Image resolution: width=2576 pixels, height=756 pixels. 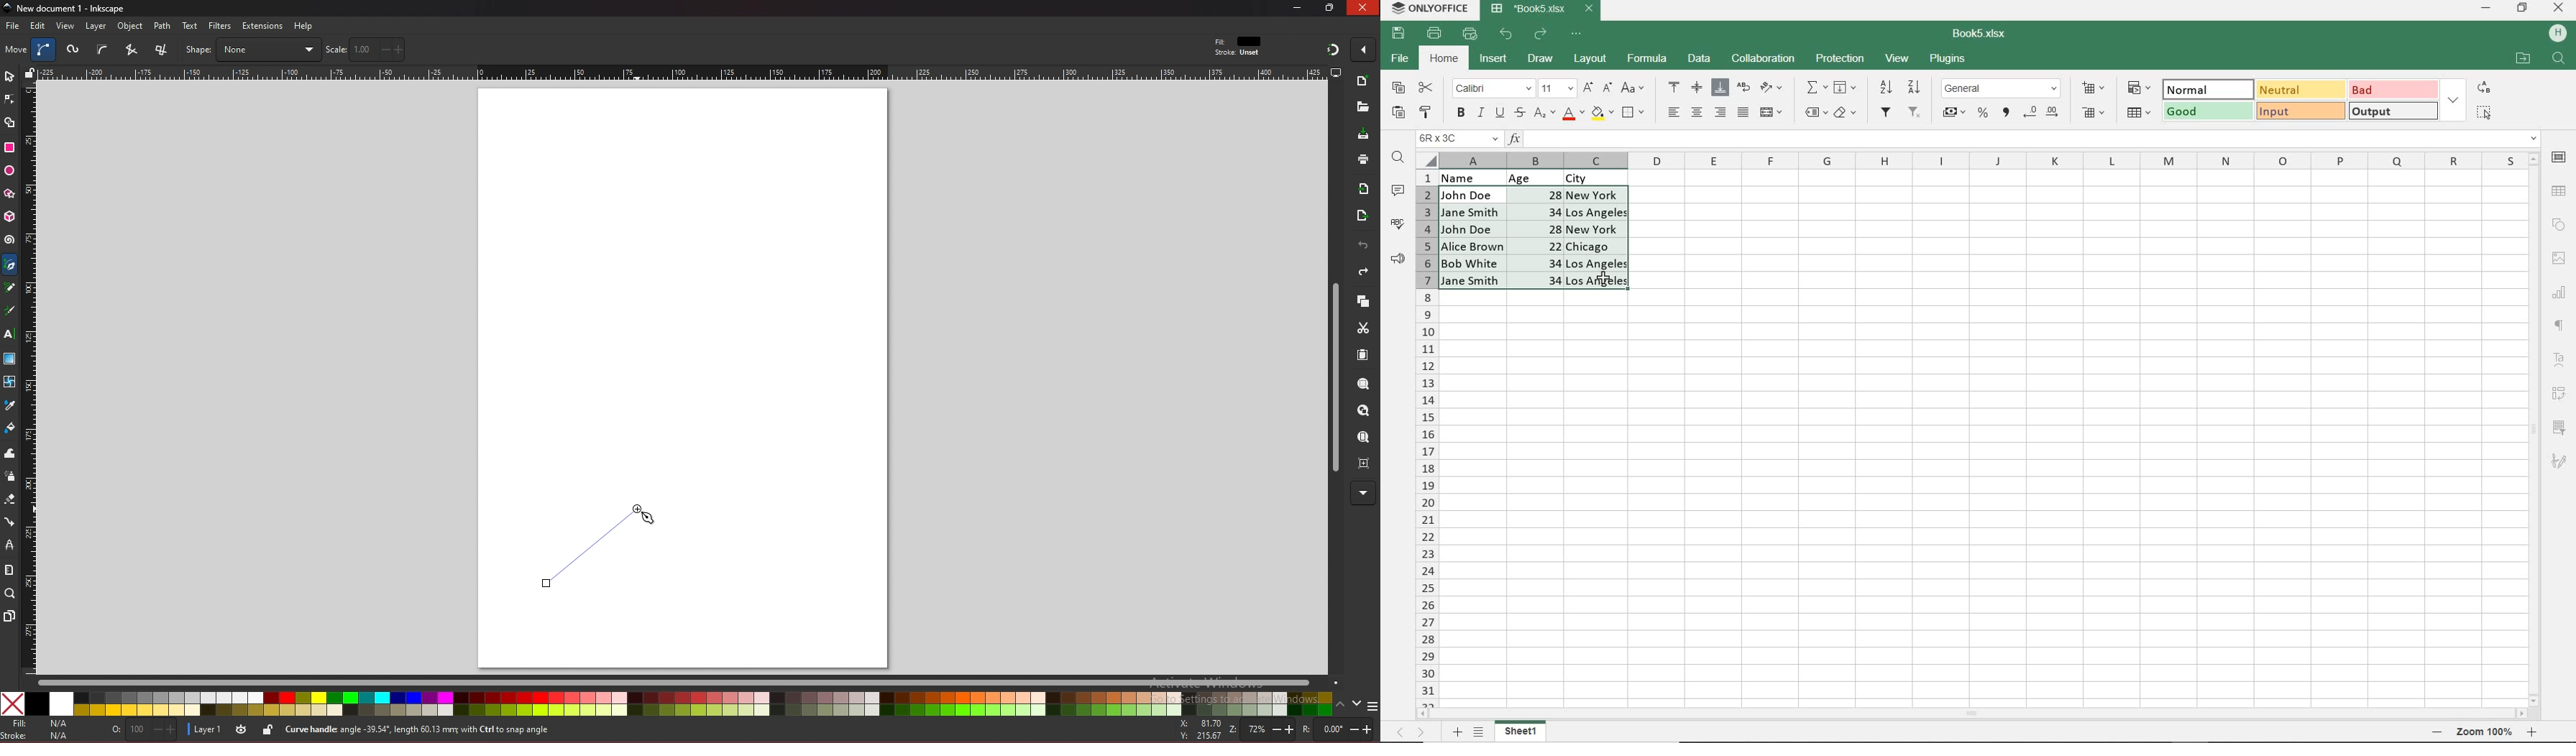 What do you see at coordinates (1399, 88) in the screenshot?
I see `COPY` at bounding box center [1399, 88].